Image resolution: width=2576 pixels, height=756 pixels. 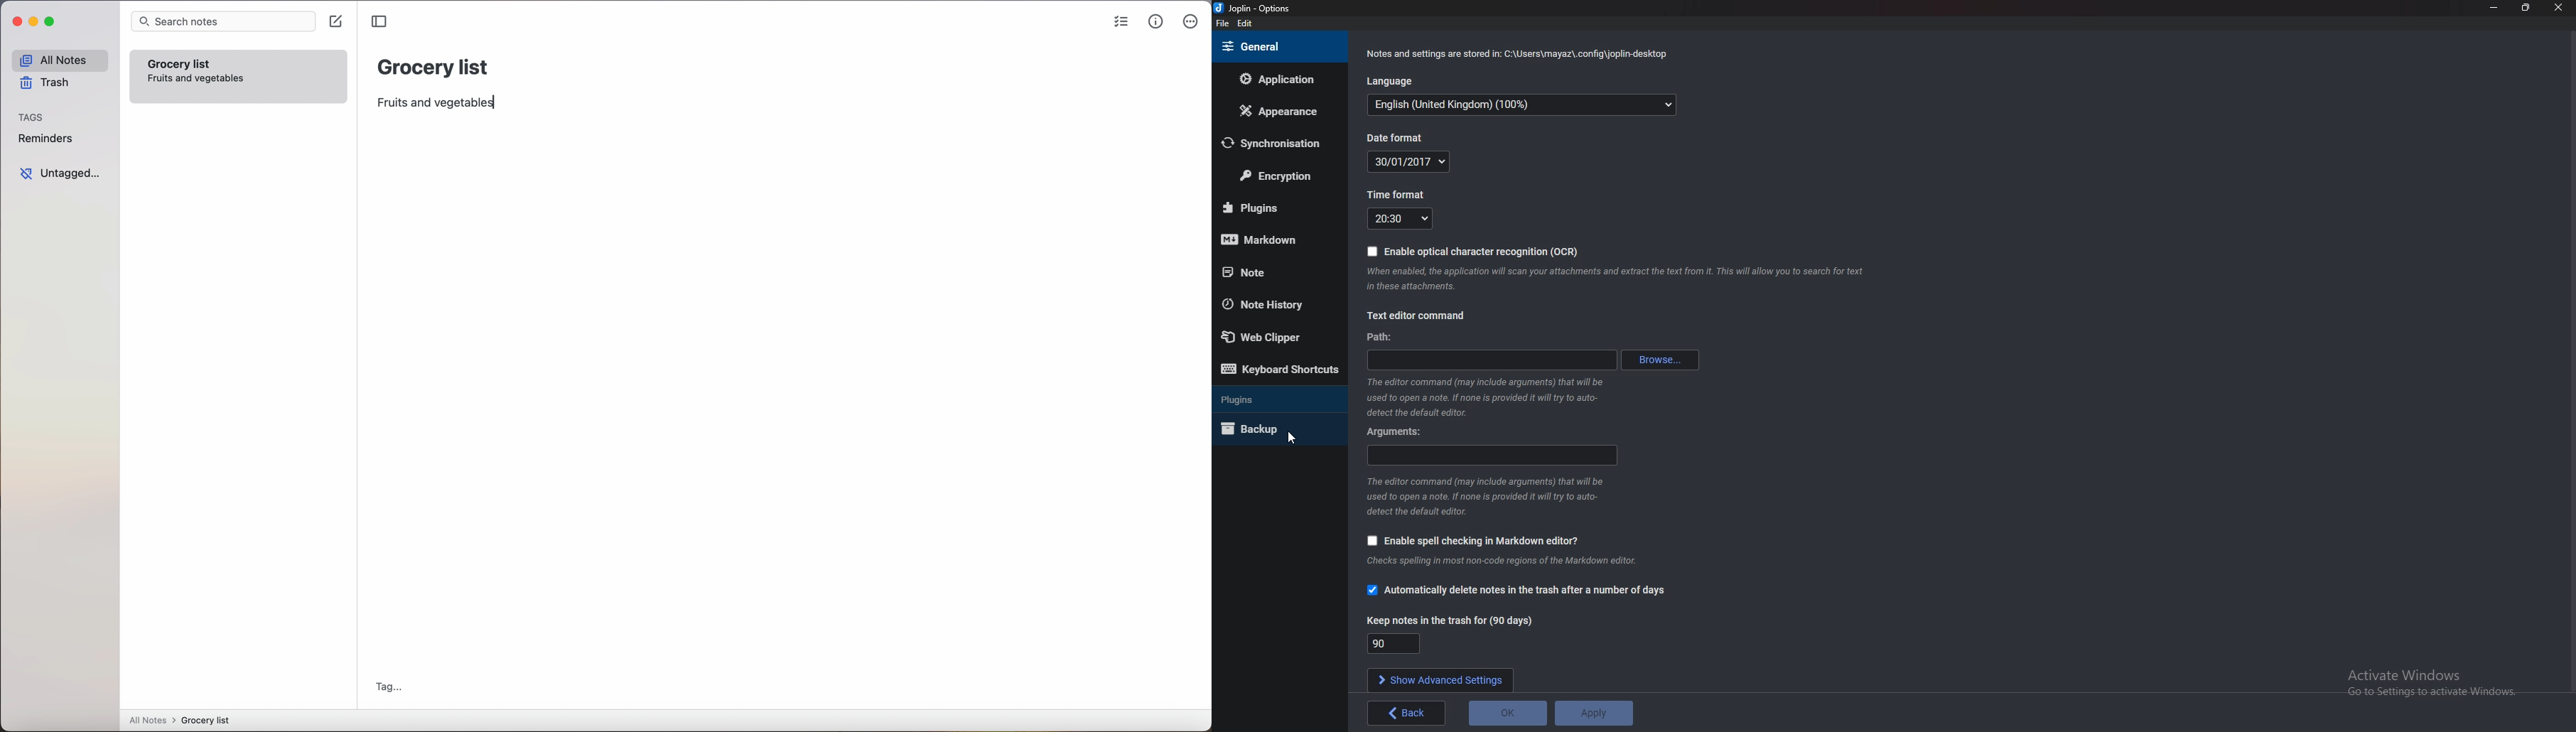 What do you see at coordinates (434, 66) in the screenshot?
I see `grocery list` at bounding box center [434, 66].